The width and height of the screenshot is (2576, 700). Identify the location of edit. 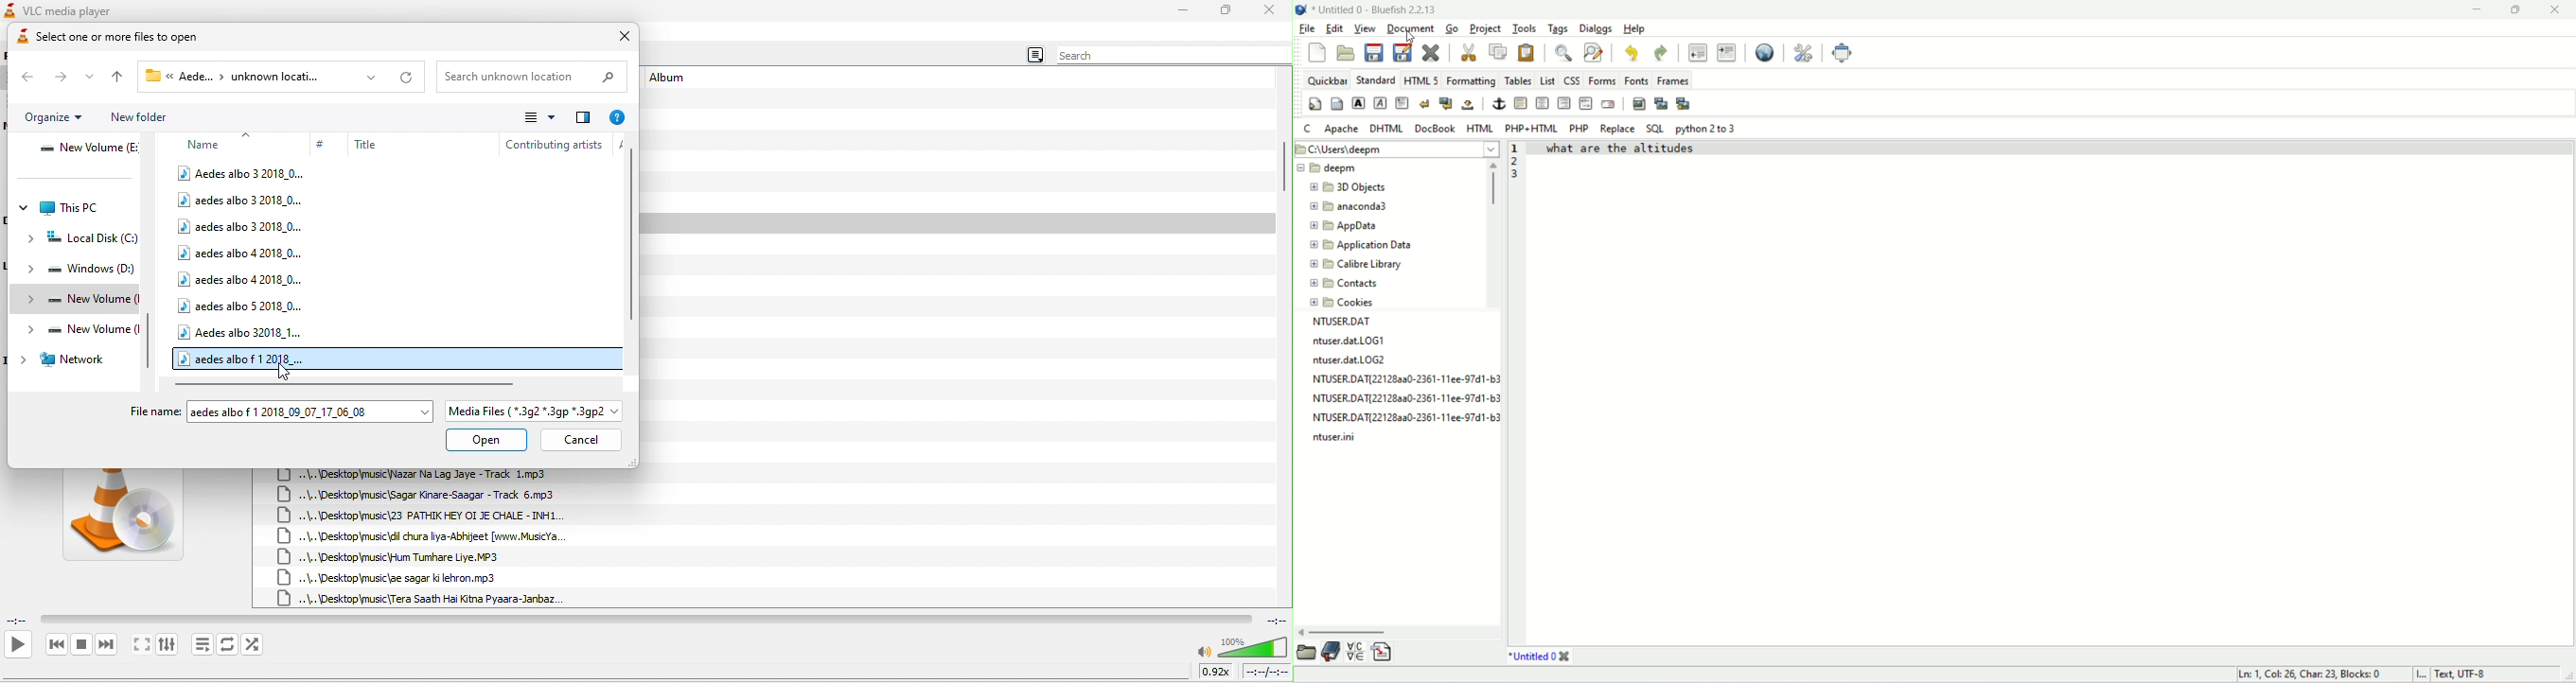
(1336, 28).